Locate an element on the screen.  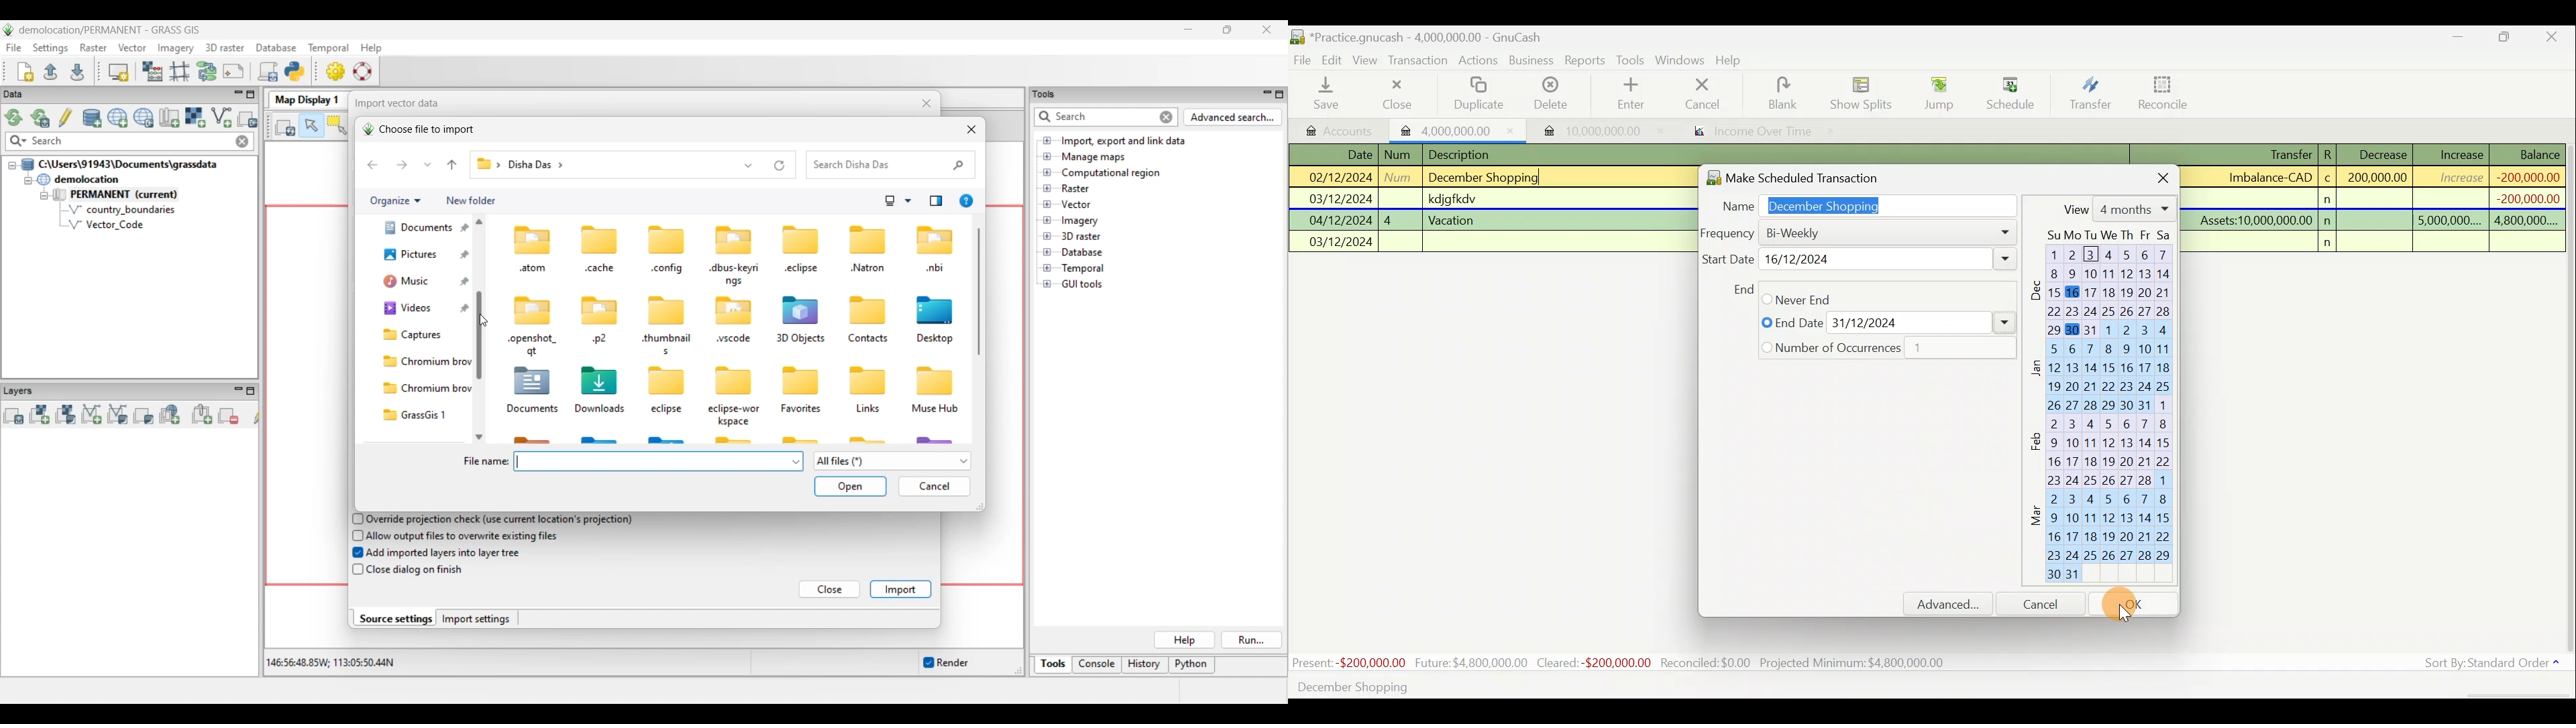
Calendar is located at coordinates (2106, 410).